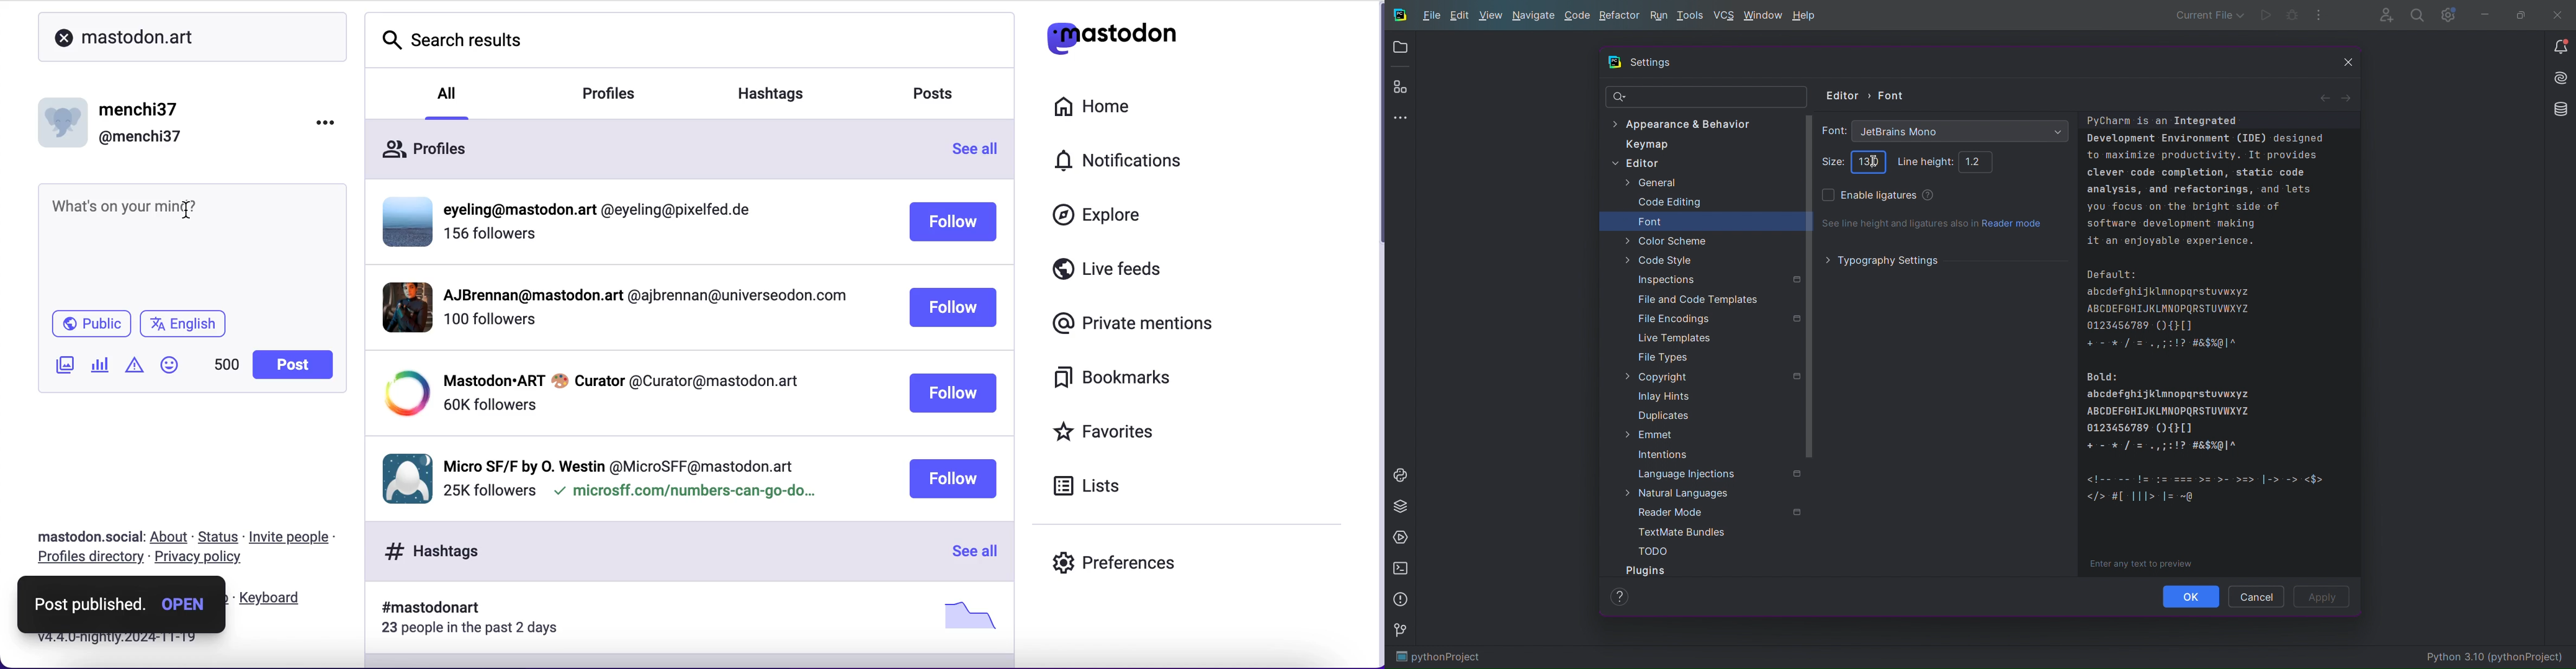  I want to click on Maximize, so click(2518, 15).